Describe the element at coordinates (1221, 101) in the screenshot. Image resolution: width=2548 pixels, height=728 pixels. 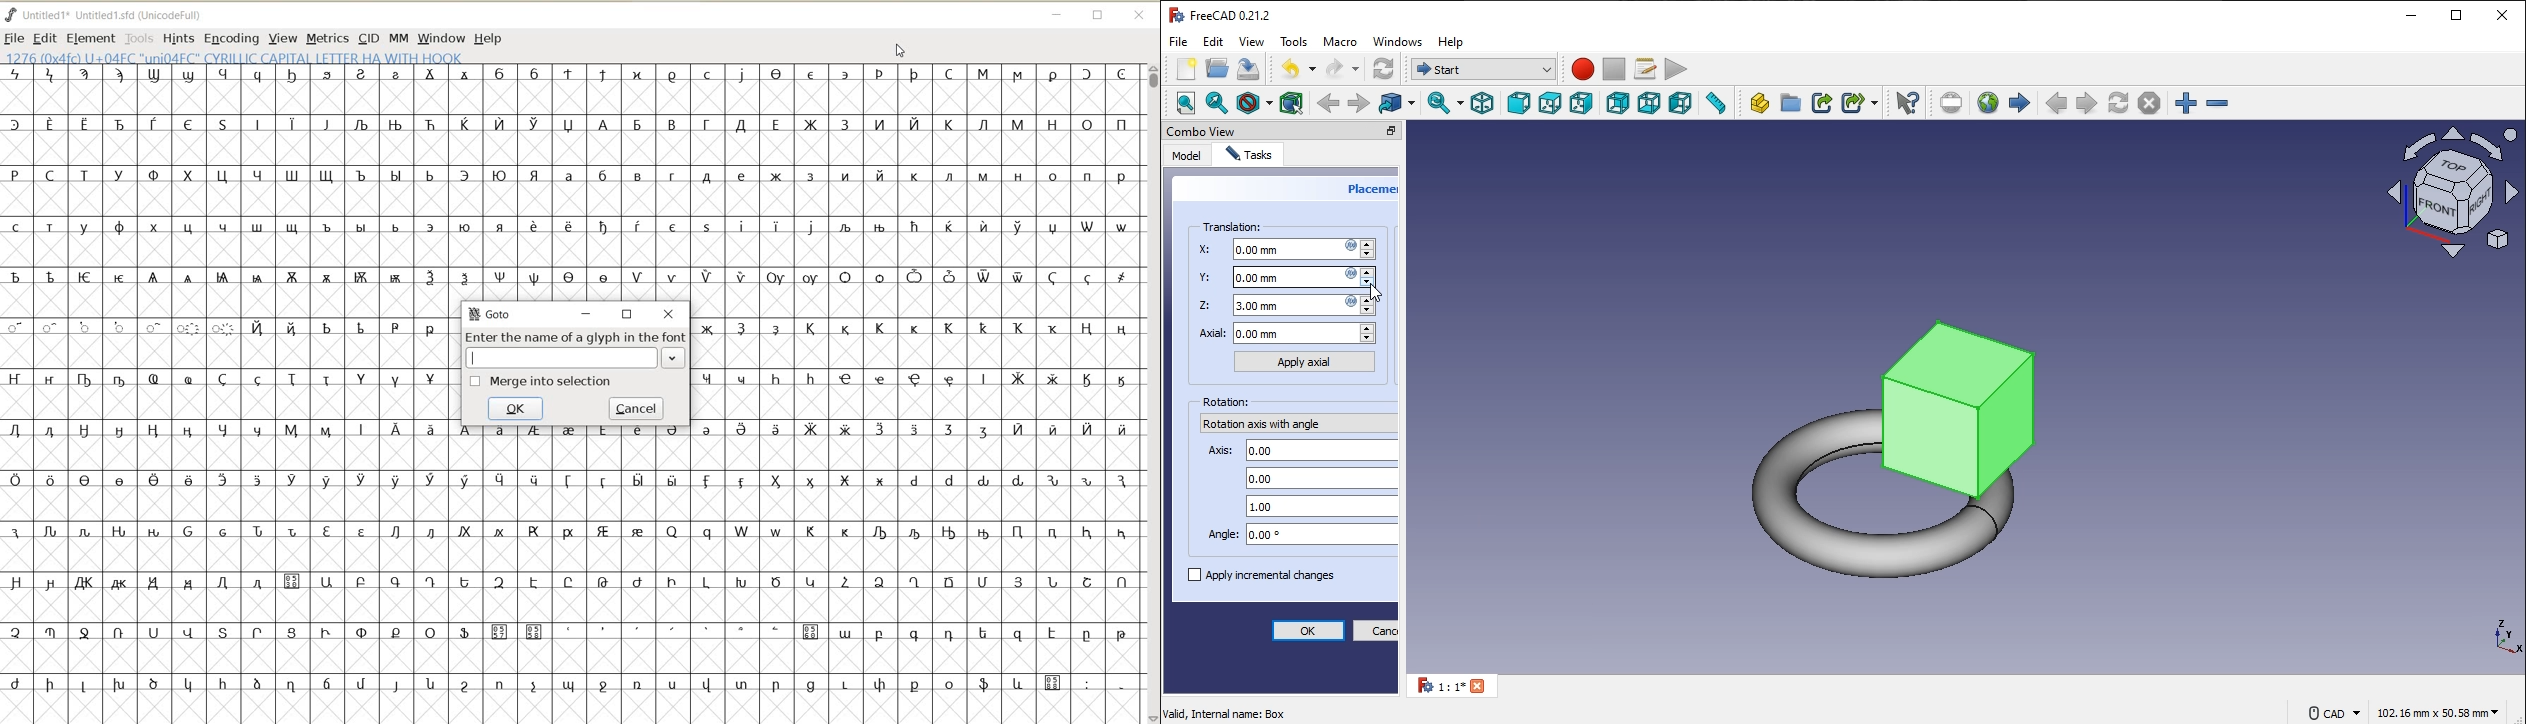
I see `fit selection` at that location.